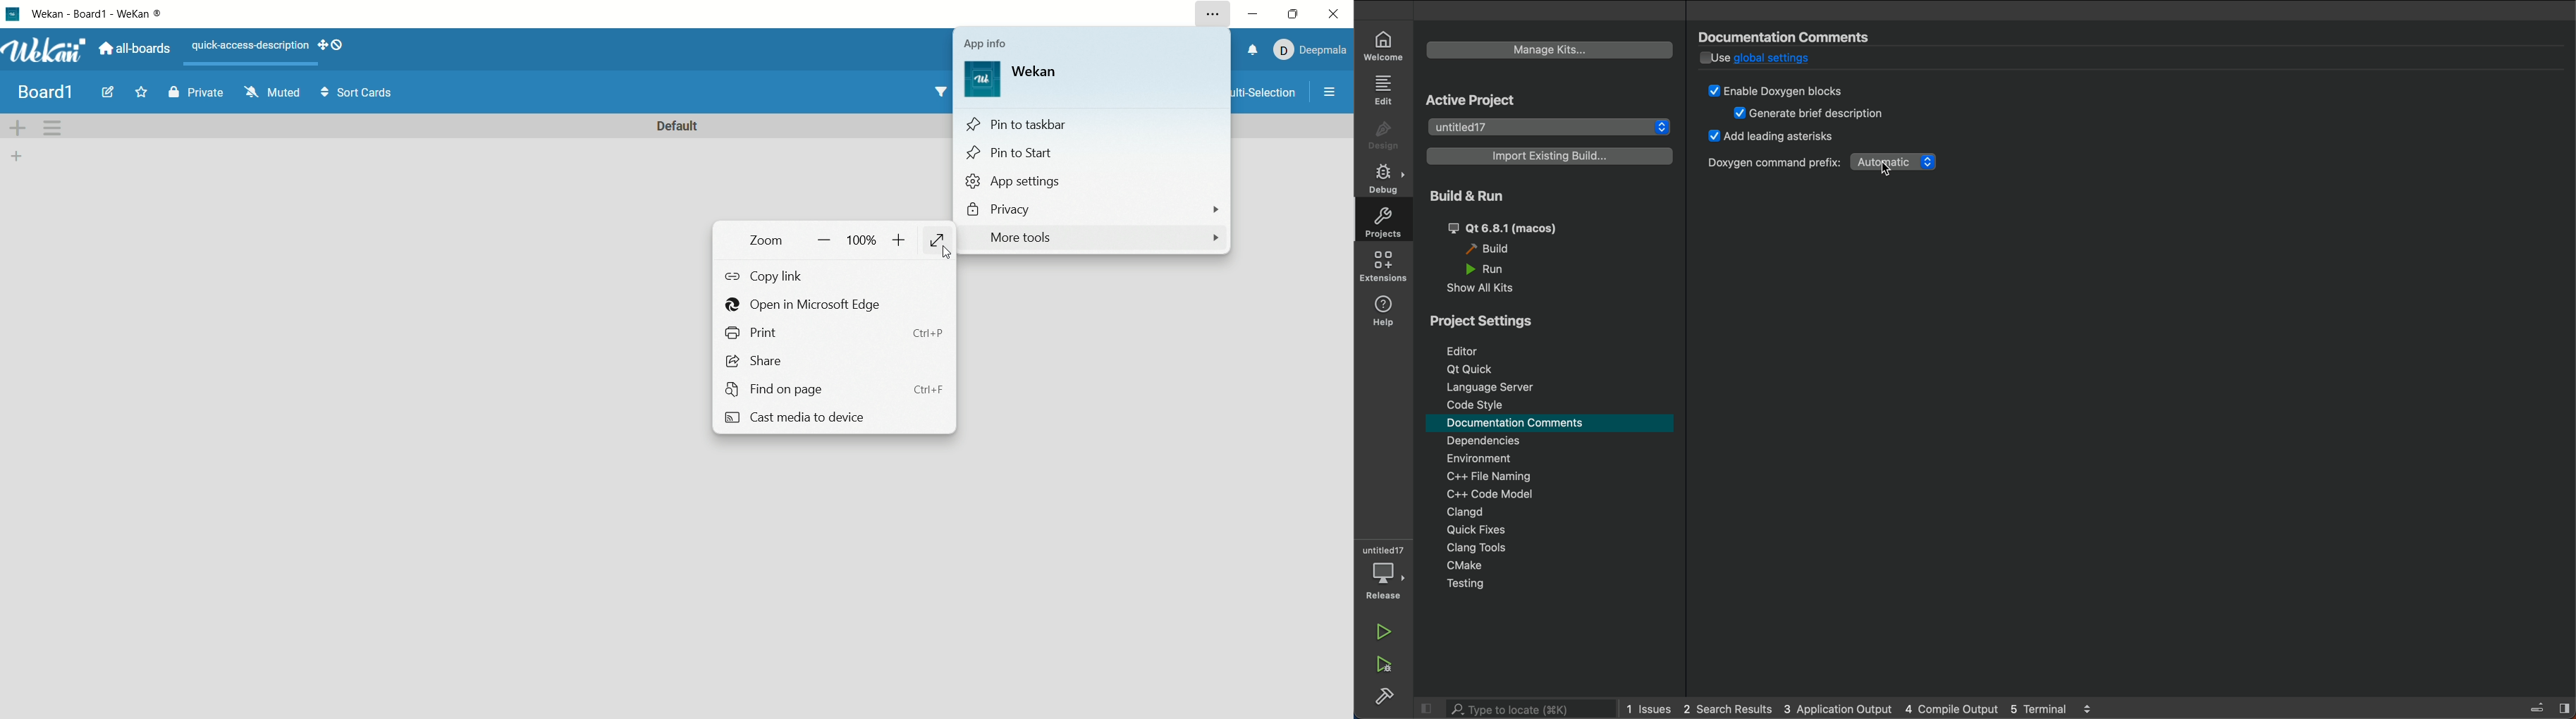 This screenshot has height=728, width=2576. I want to click on design, so click(1382, 135).